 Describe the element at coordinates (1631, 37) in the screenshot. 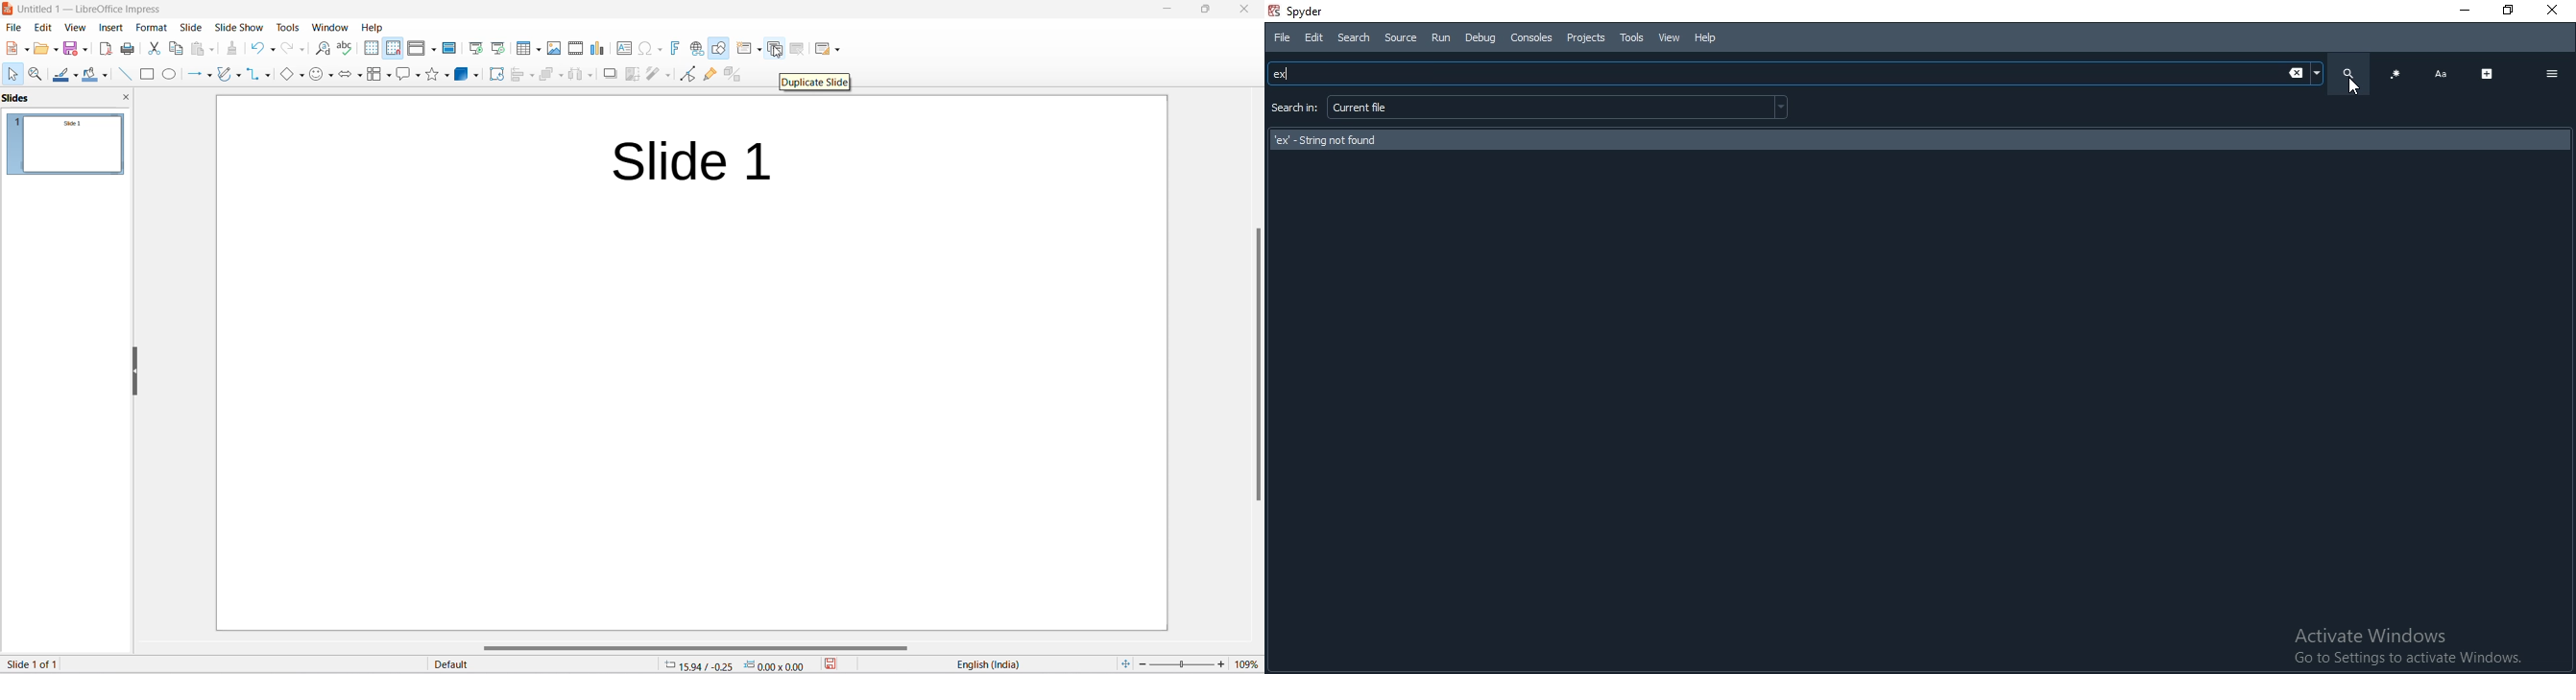

I see `tools` at that location.